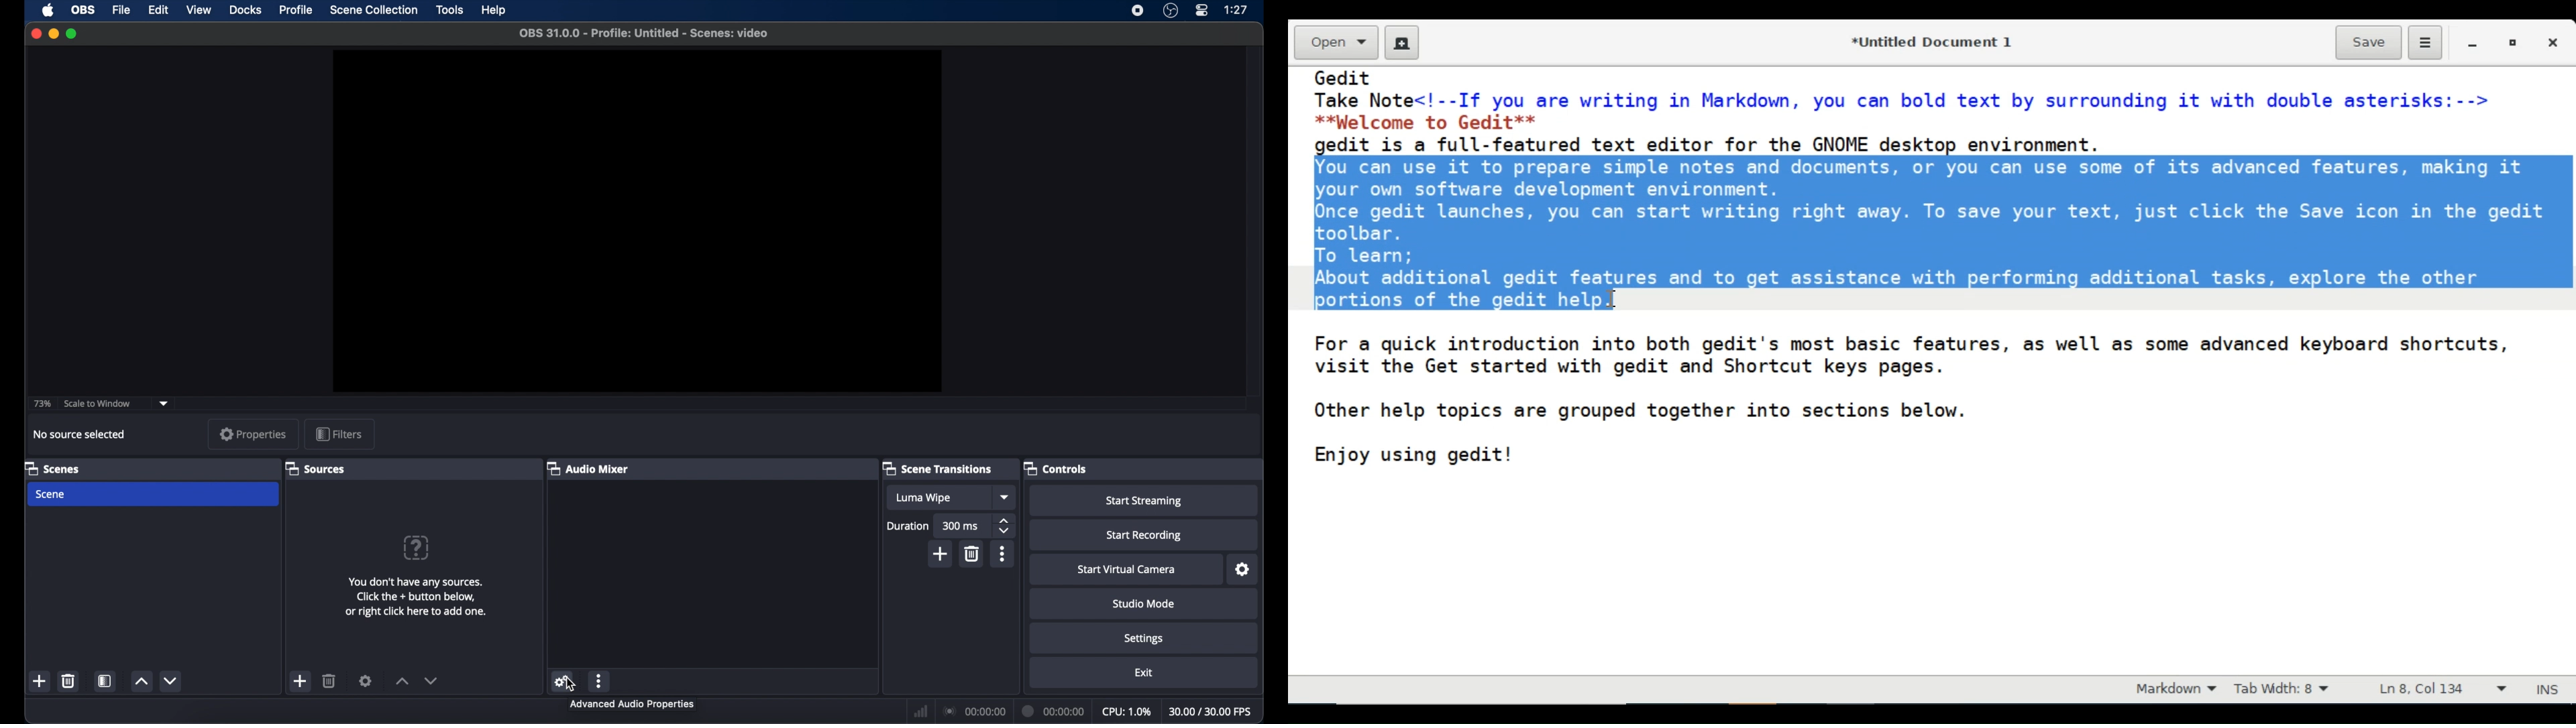 This screenshot has height=728, width=2576. Describe the element at coordinates (49, 10) in the screenshot. I see `apple icon` at that location.